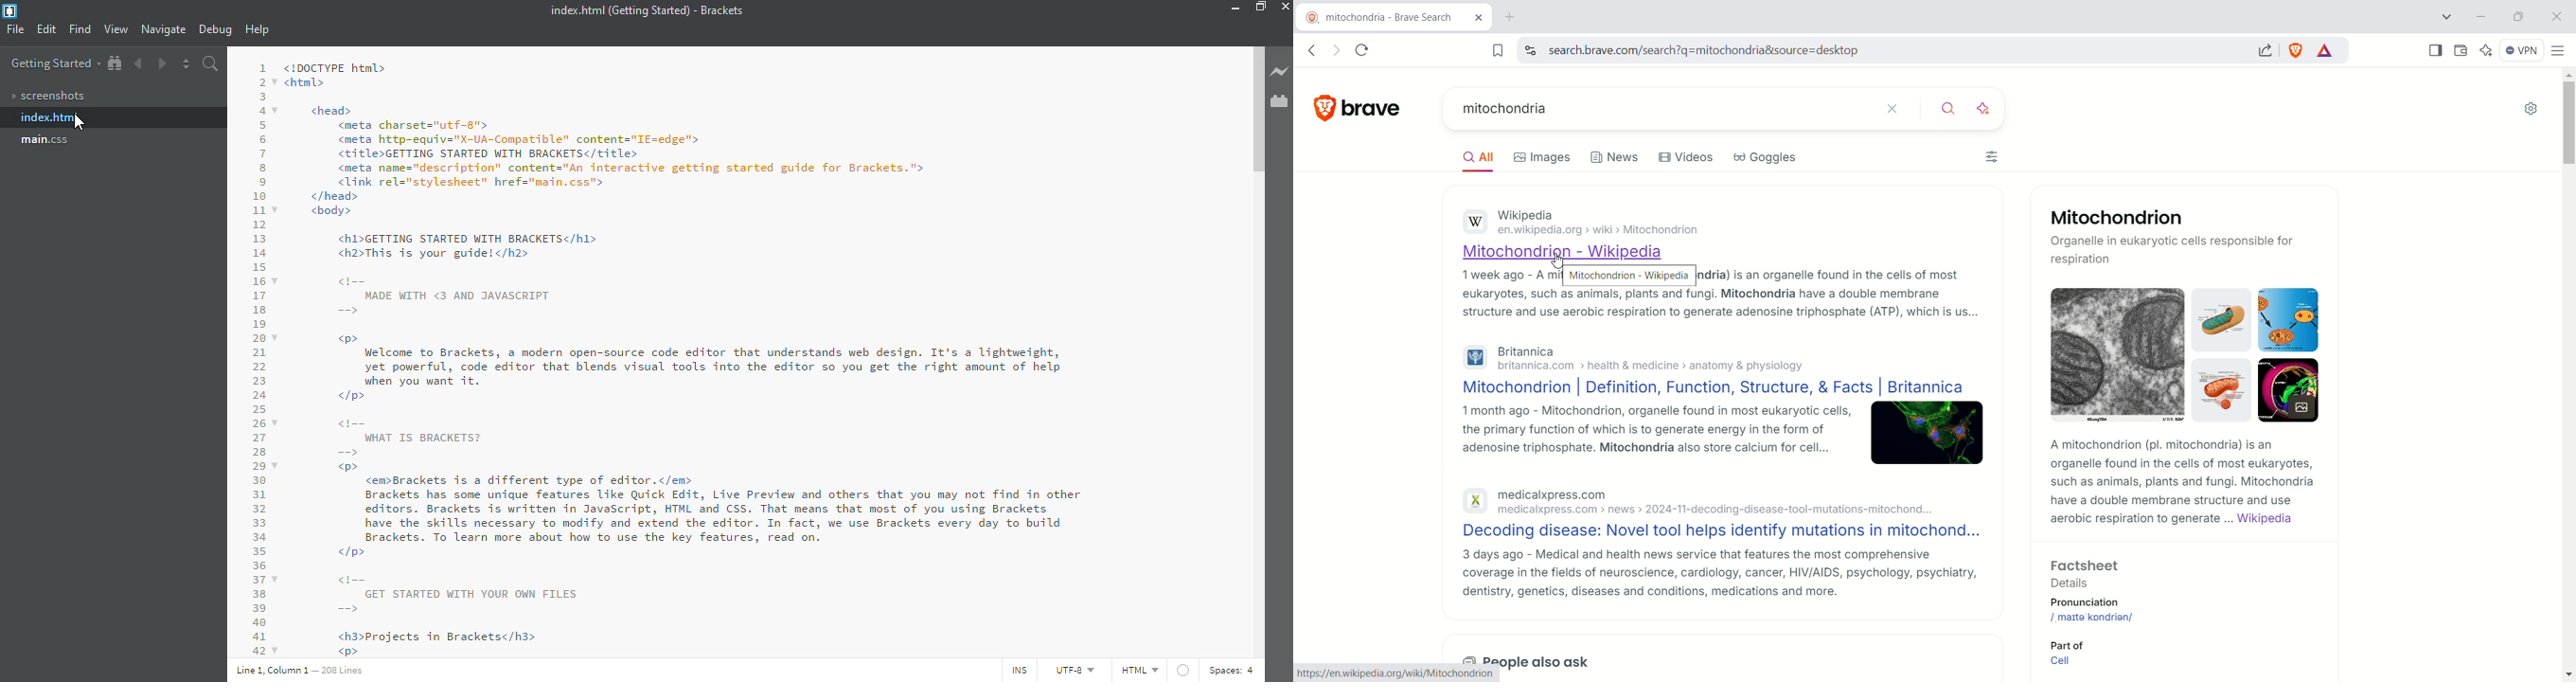  I want to click on show in file tree, so click(115, 63).